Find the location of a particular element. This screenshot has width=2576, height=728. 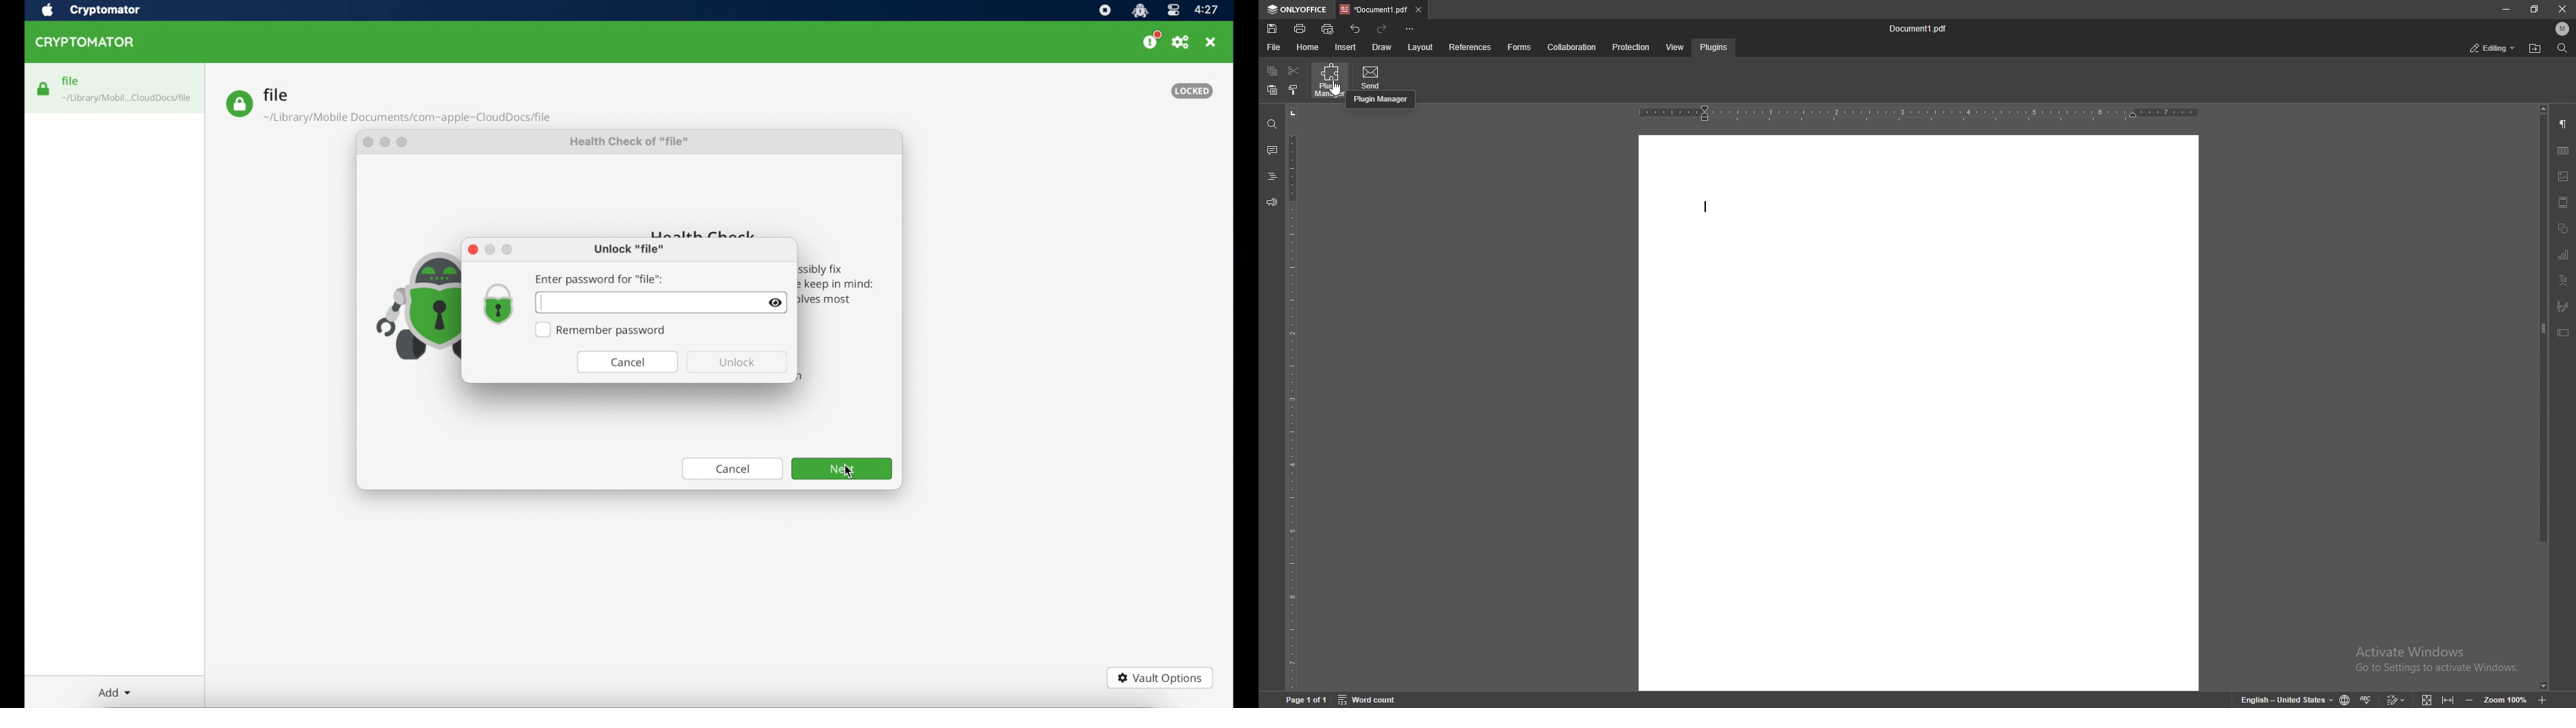

paragraph is located at coordinates (2564, 123).